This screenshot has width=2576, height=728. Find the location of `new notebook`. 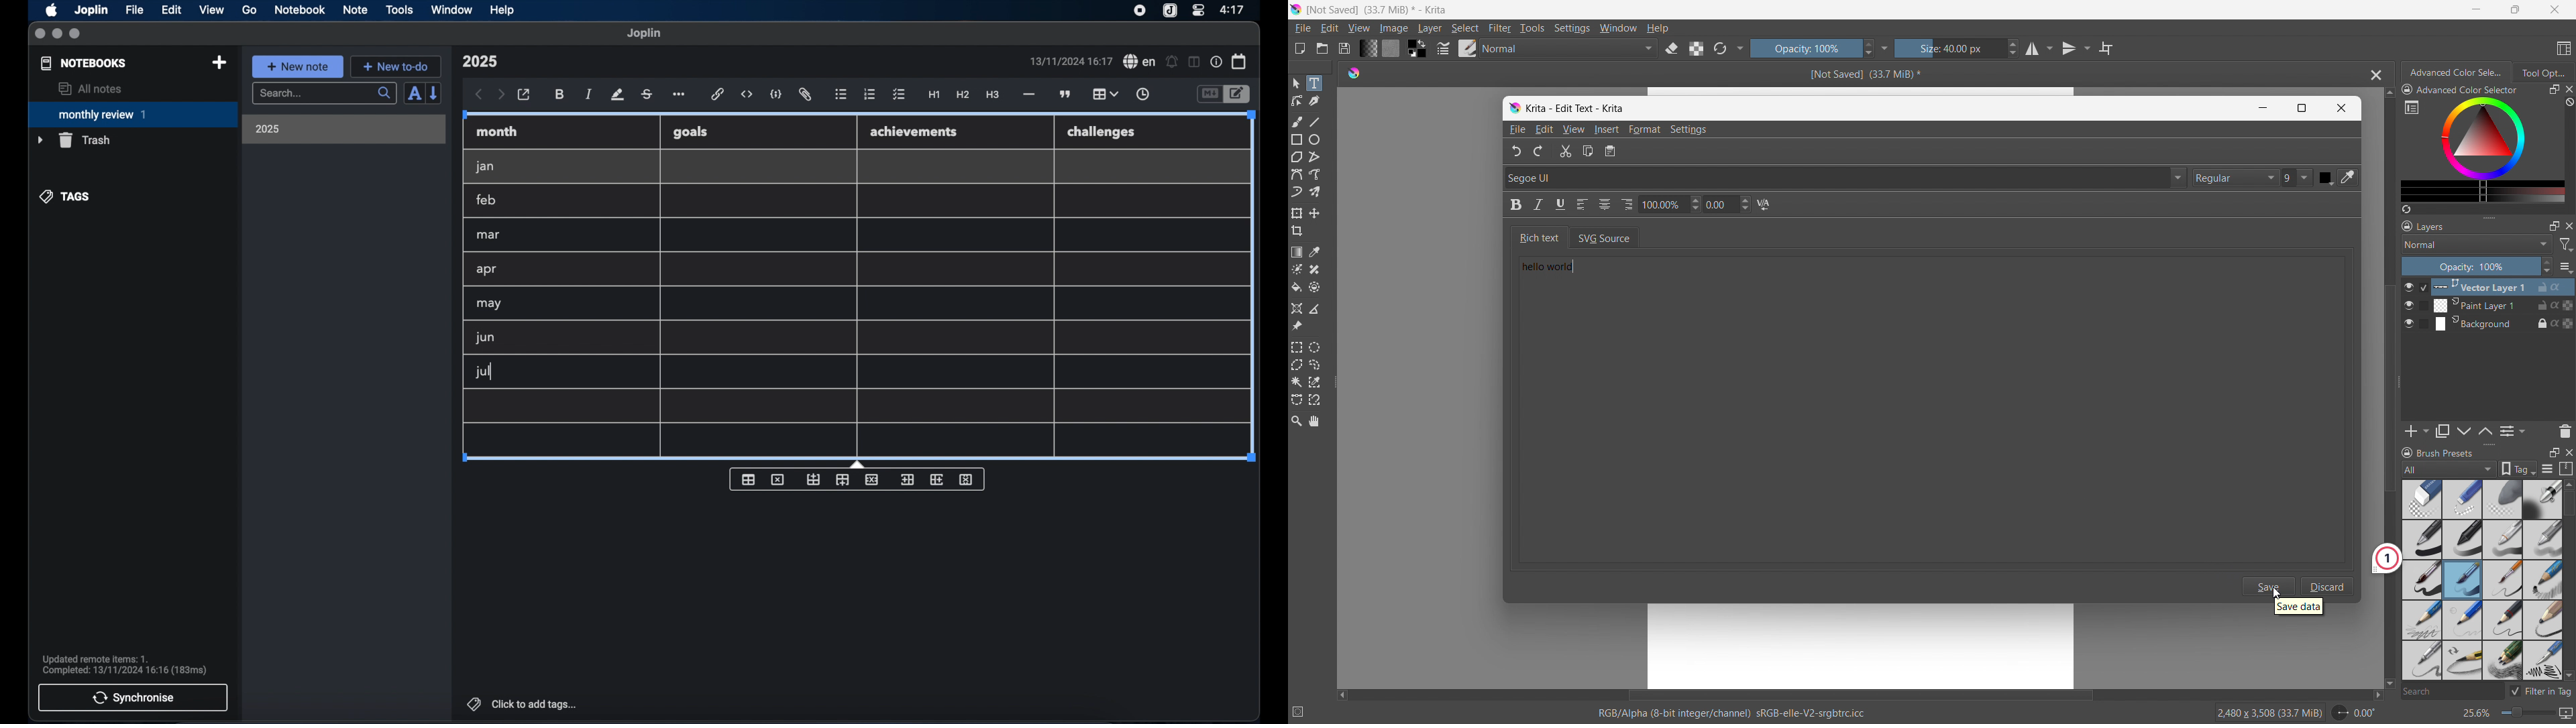

new notebook is located at coordinates (219, 63).